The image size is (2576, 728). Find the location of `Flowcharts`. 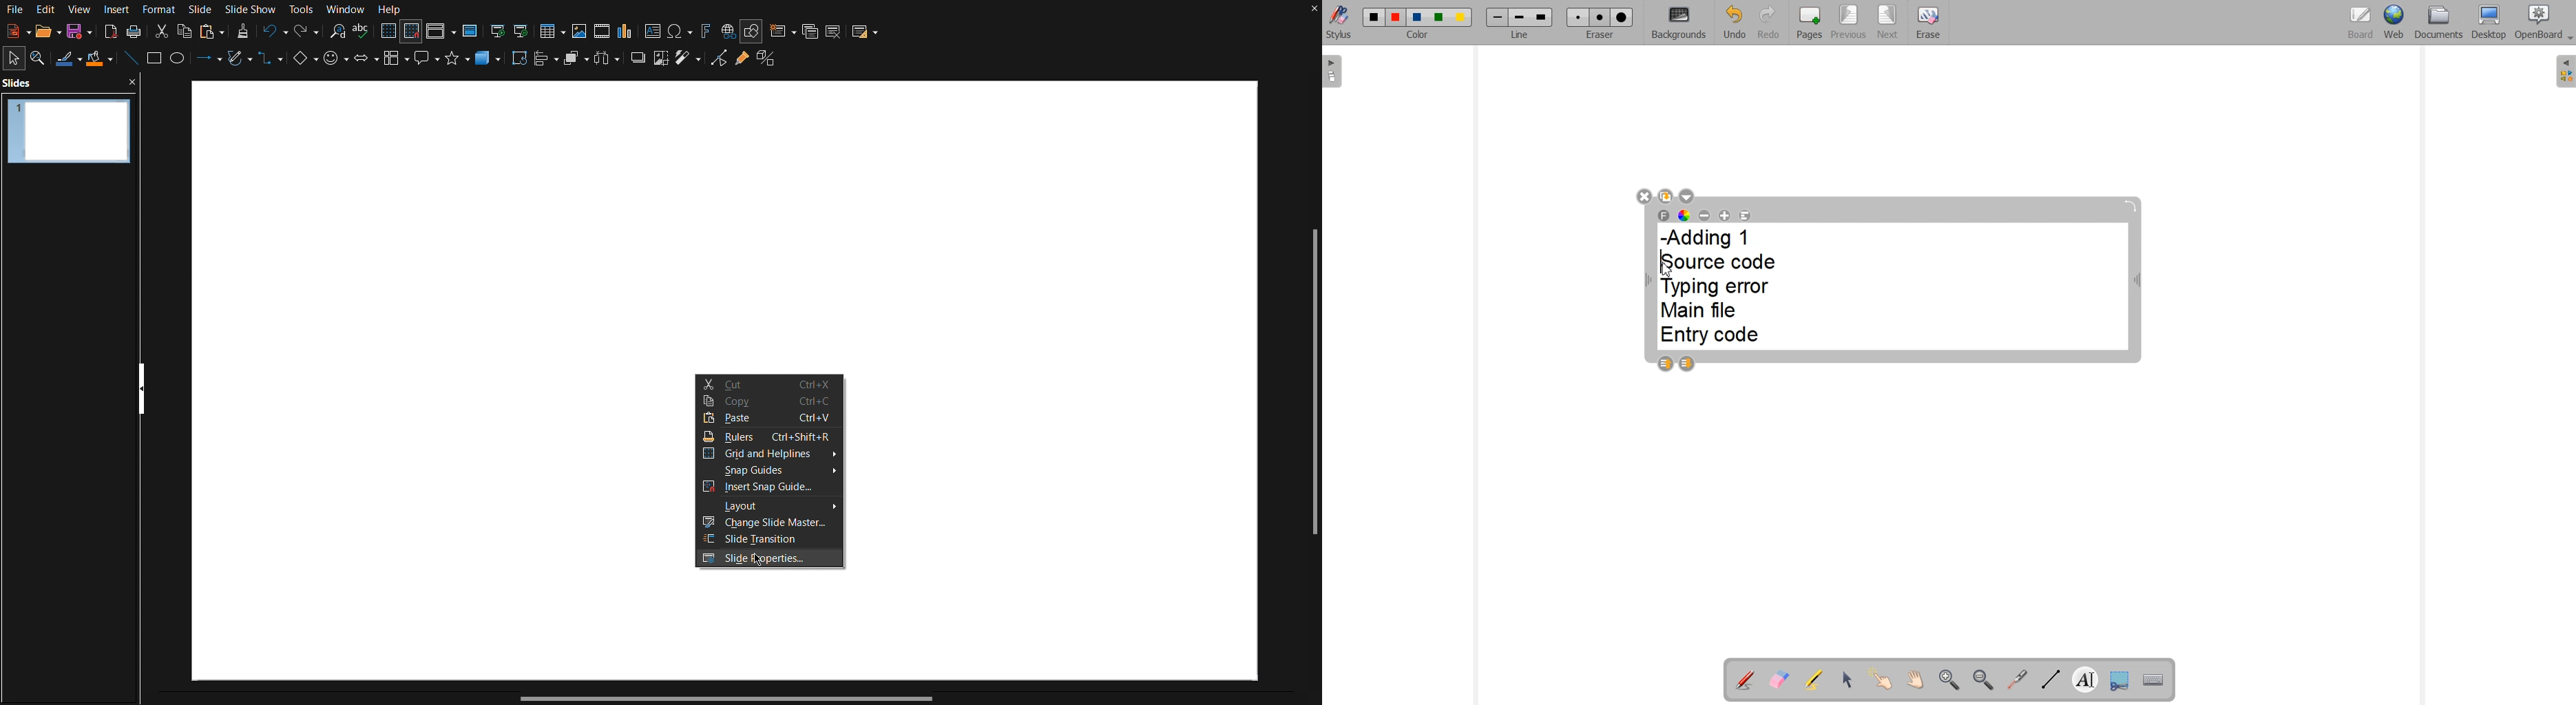

Flowcharts is located at coordinates (397, 63).